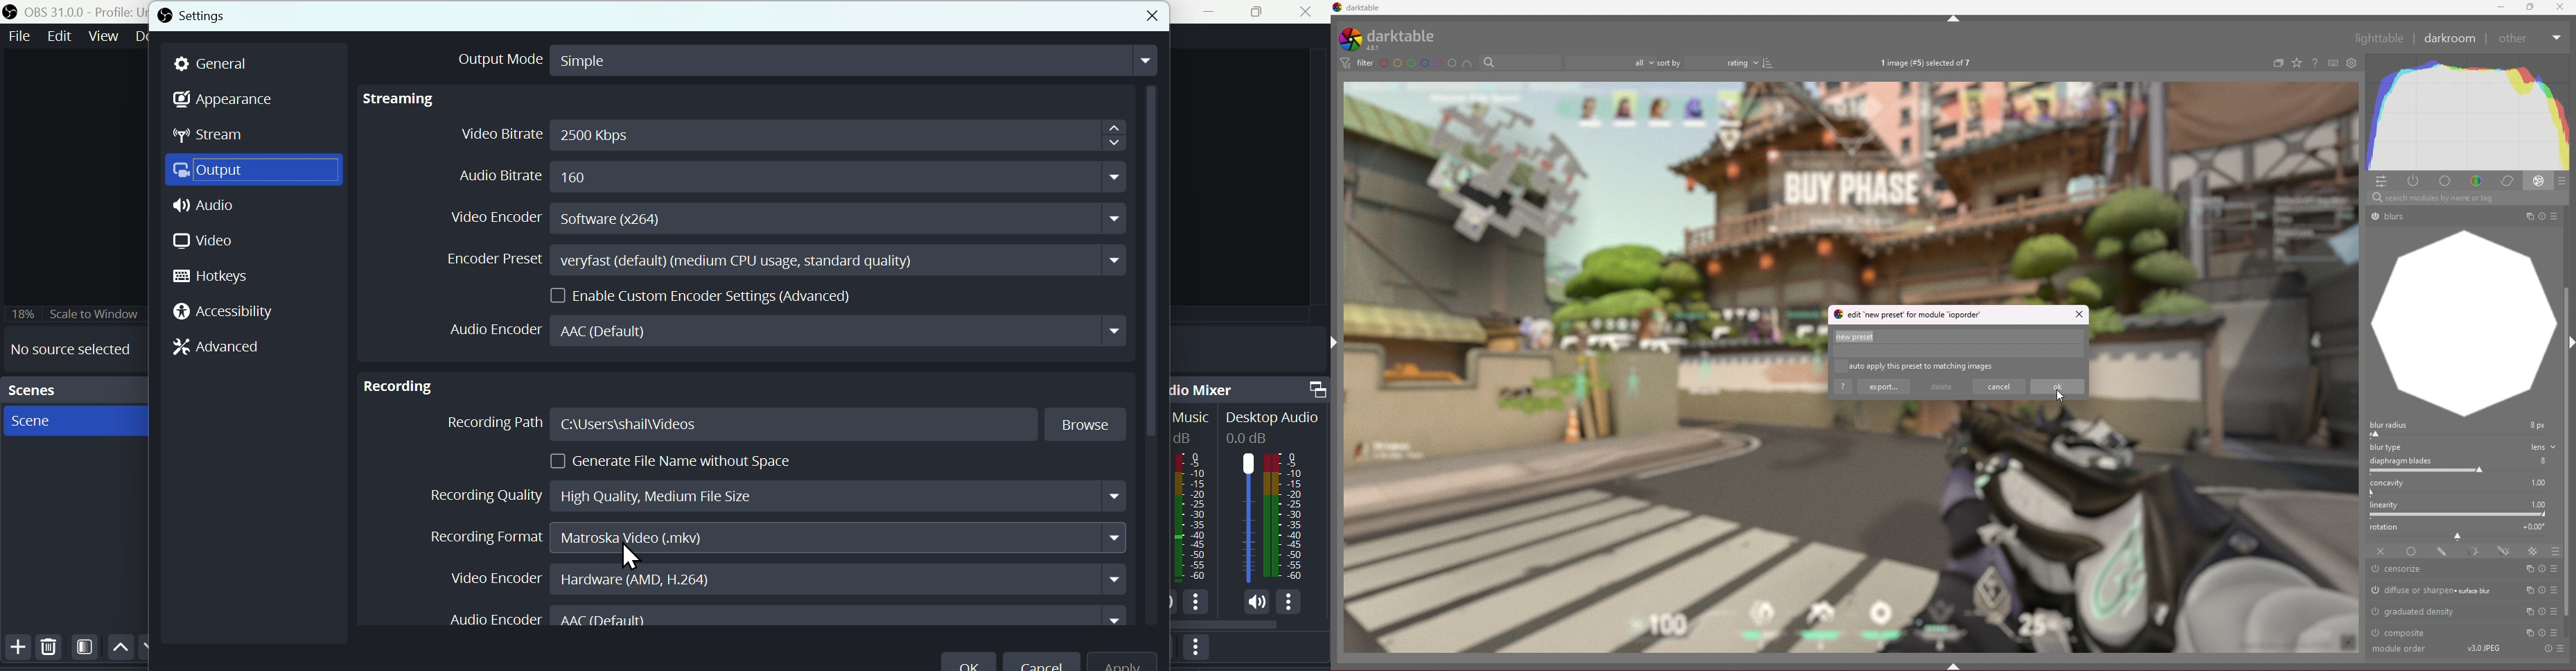  What do you see at coordinates (2416, 611) in the screenshot?
I see `graduated density` at bounding box center [2416, 611].